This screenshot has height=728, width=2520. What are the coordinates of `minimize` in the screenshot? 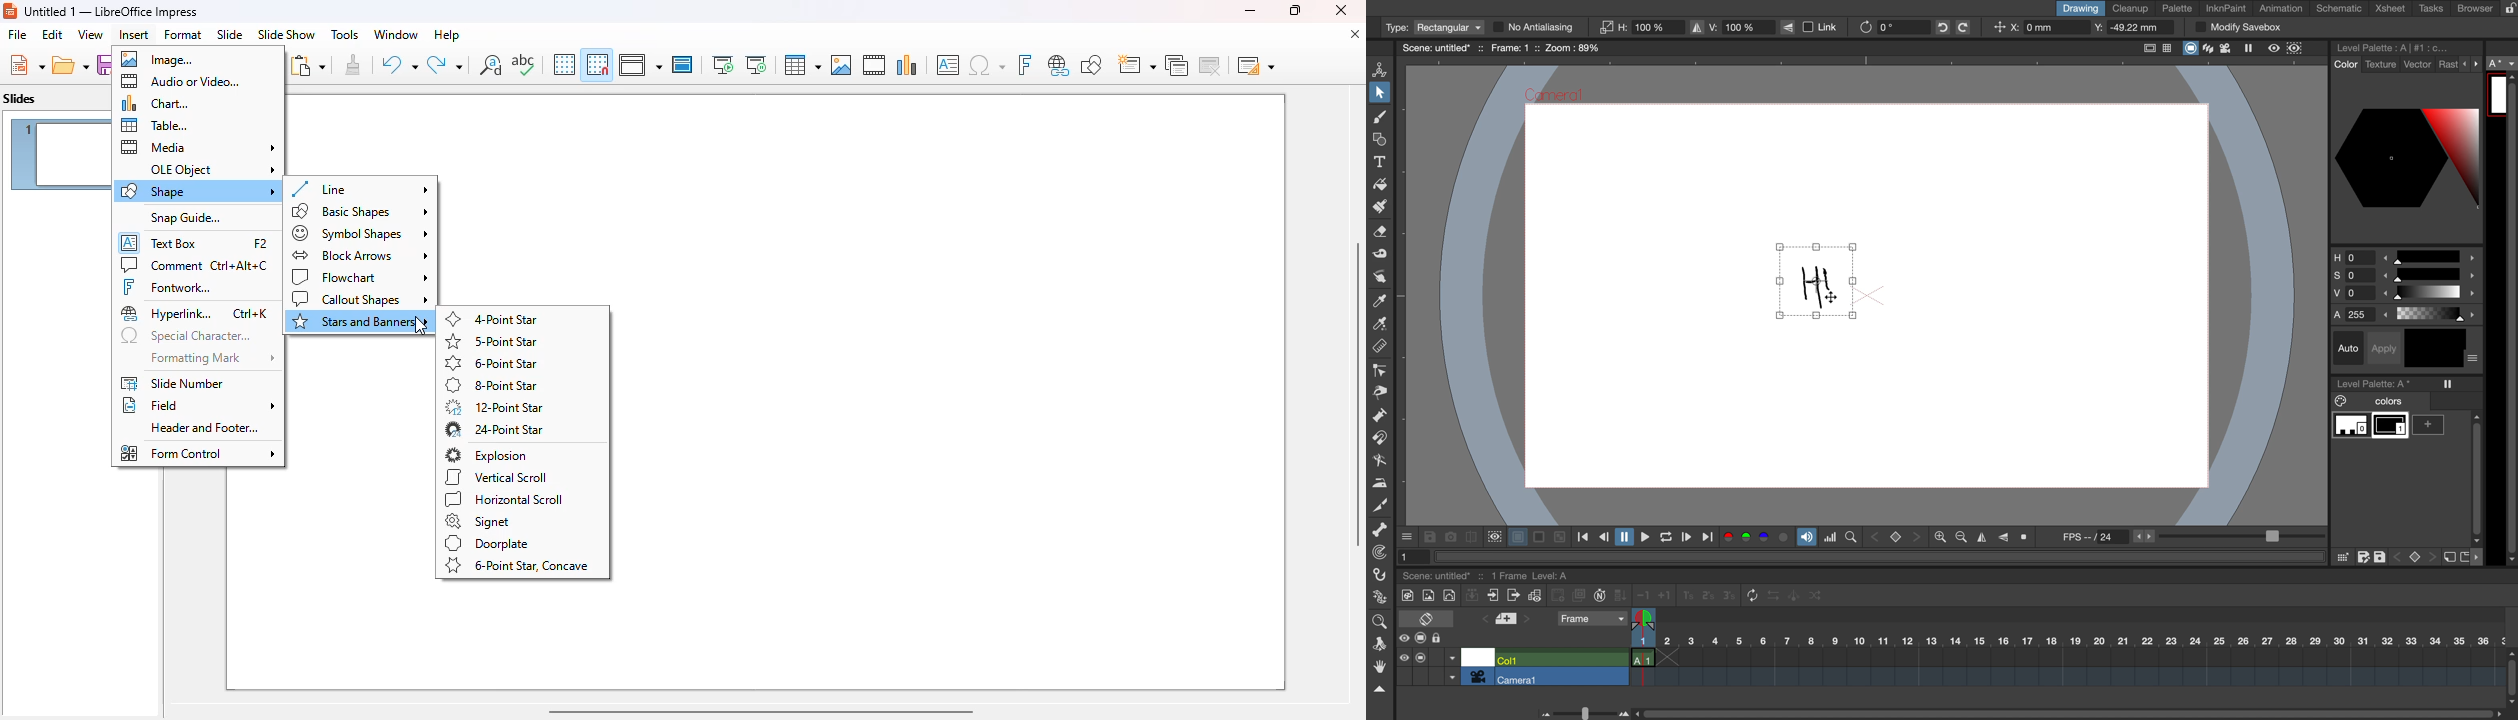 It's located at (1249, 10).